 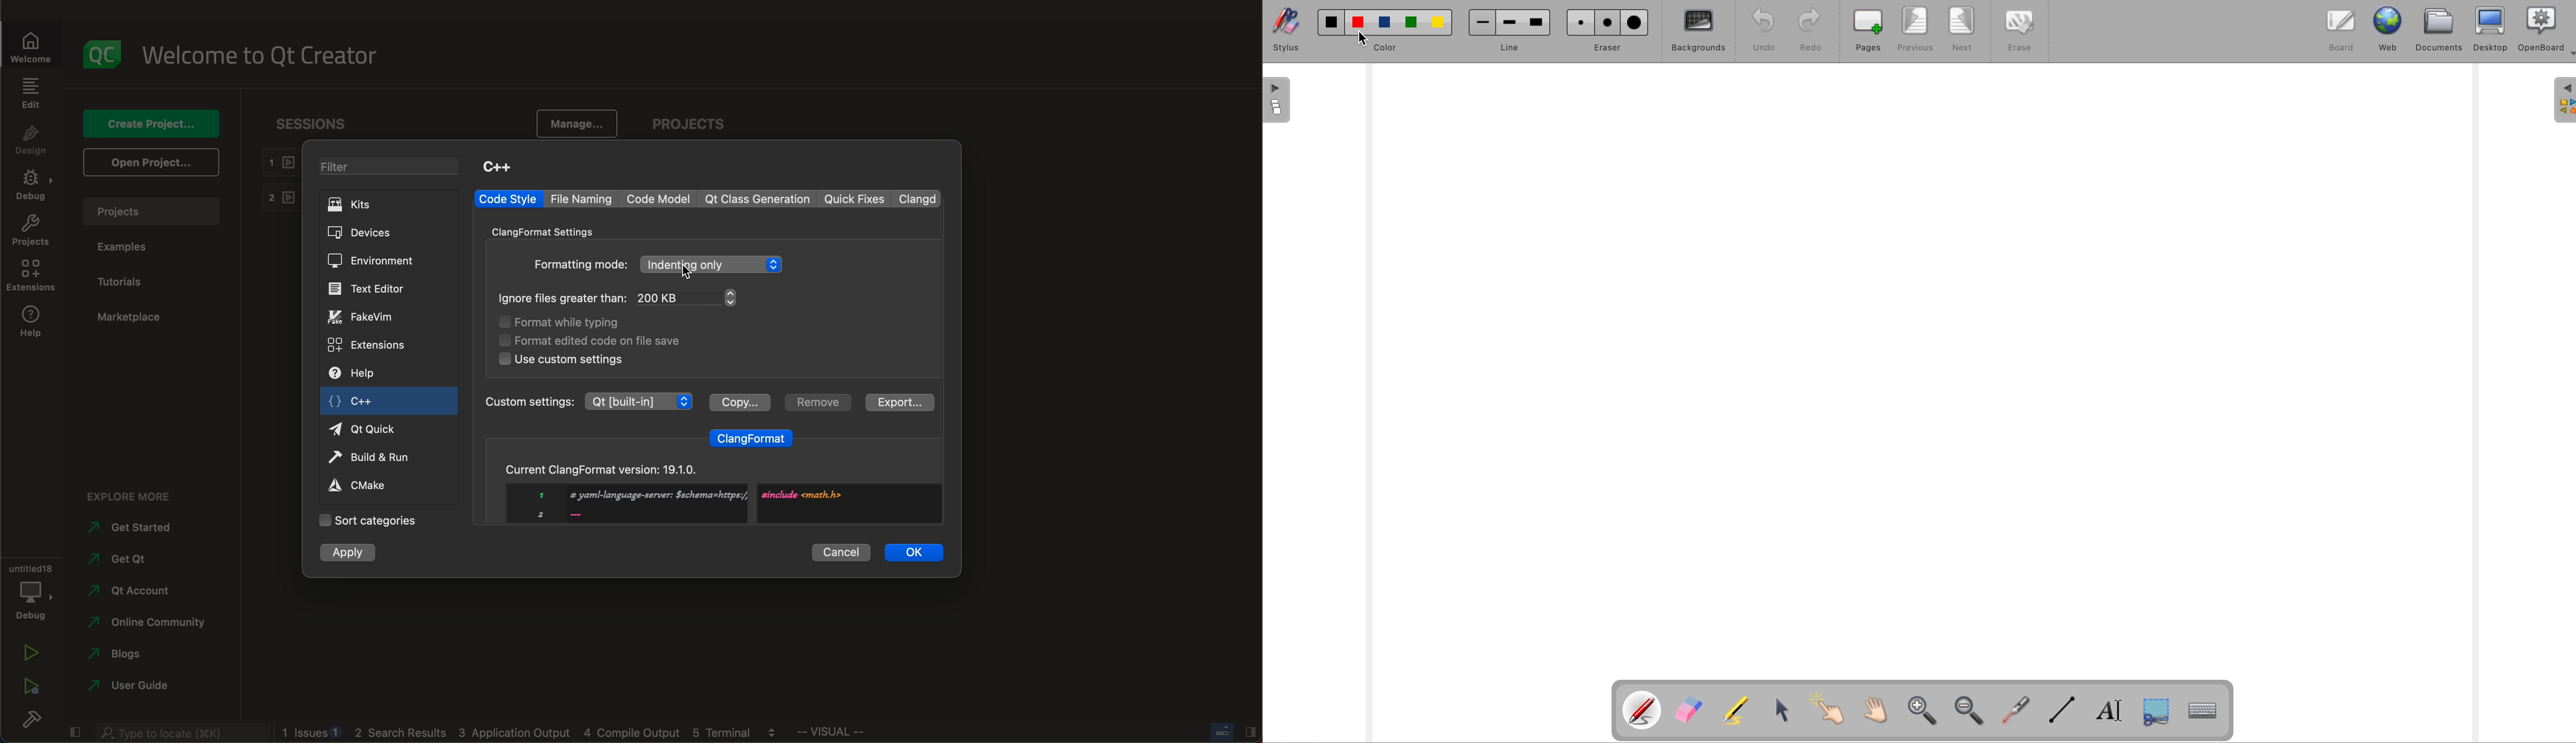 I want to click on zoom out, so click(x=1972, y=712).